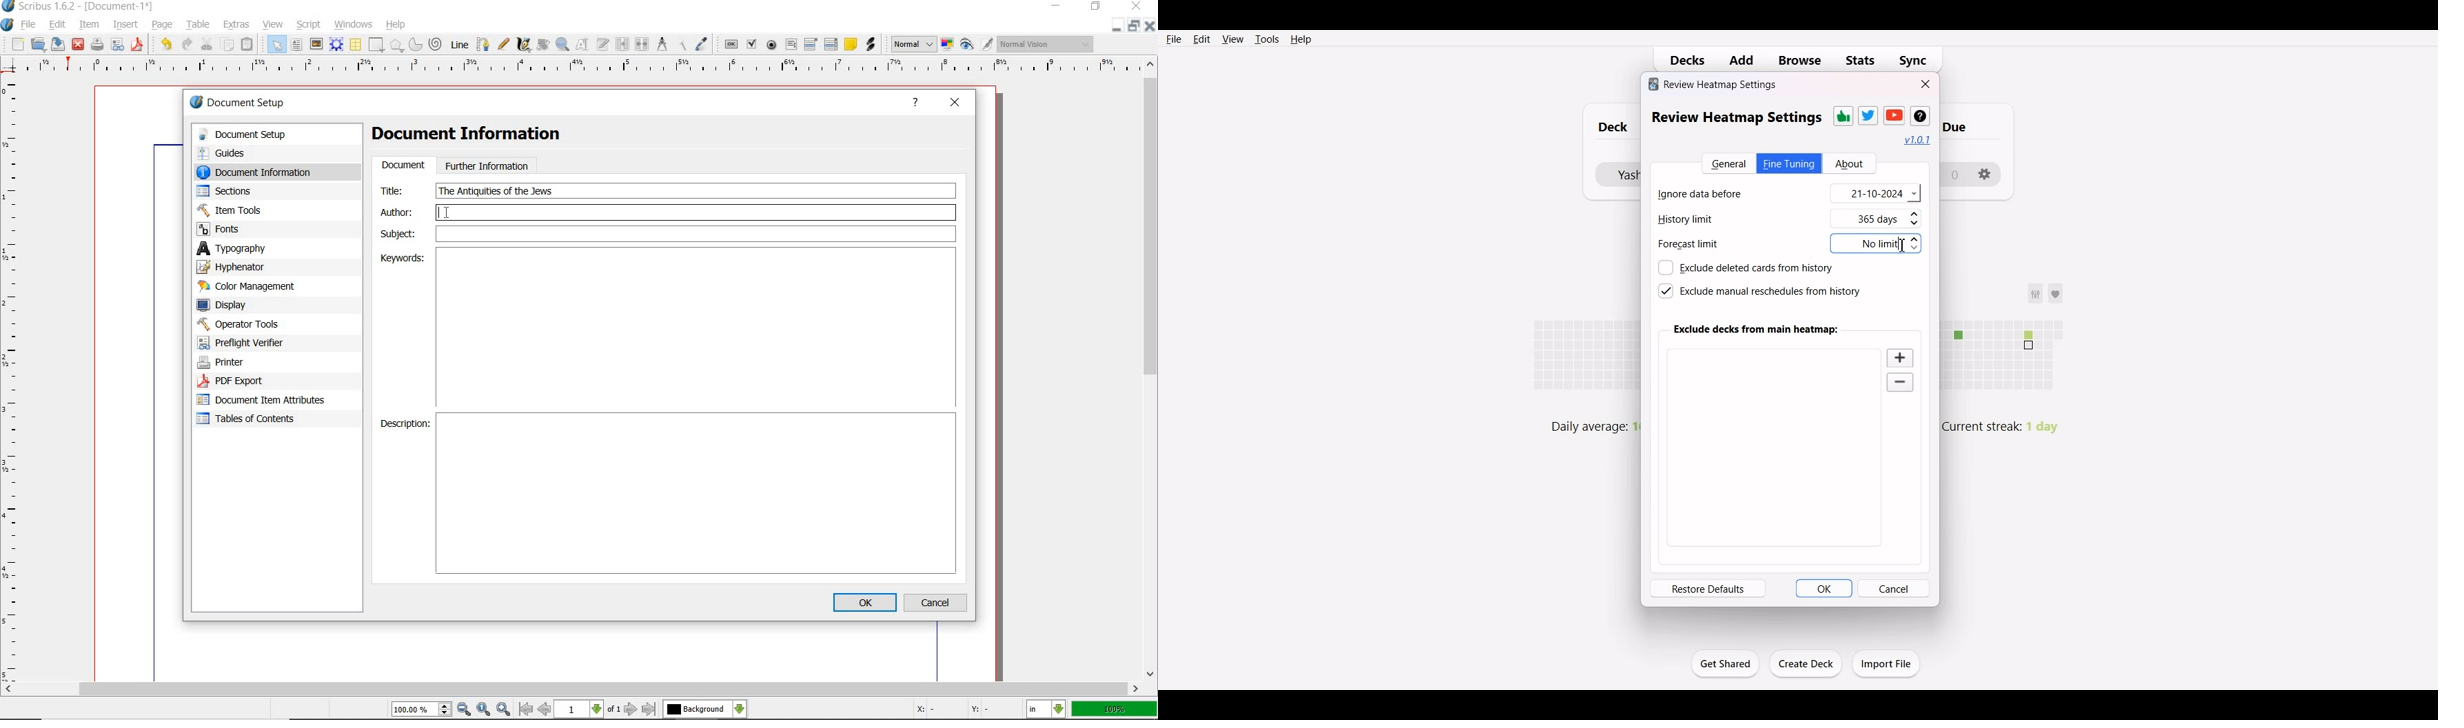 This screenshot has width=2464, height=728. I want to click on text annotation, so click(850, 46).